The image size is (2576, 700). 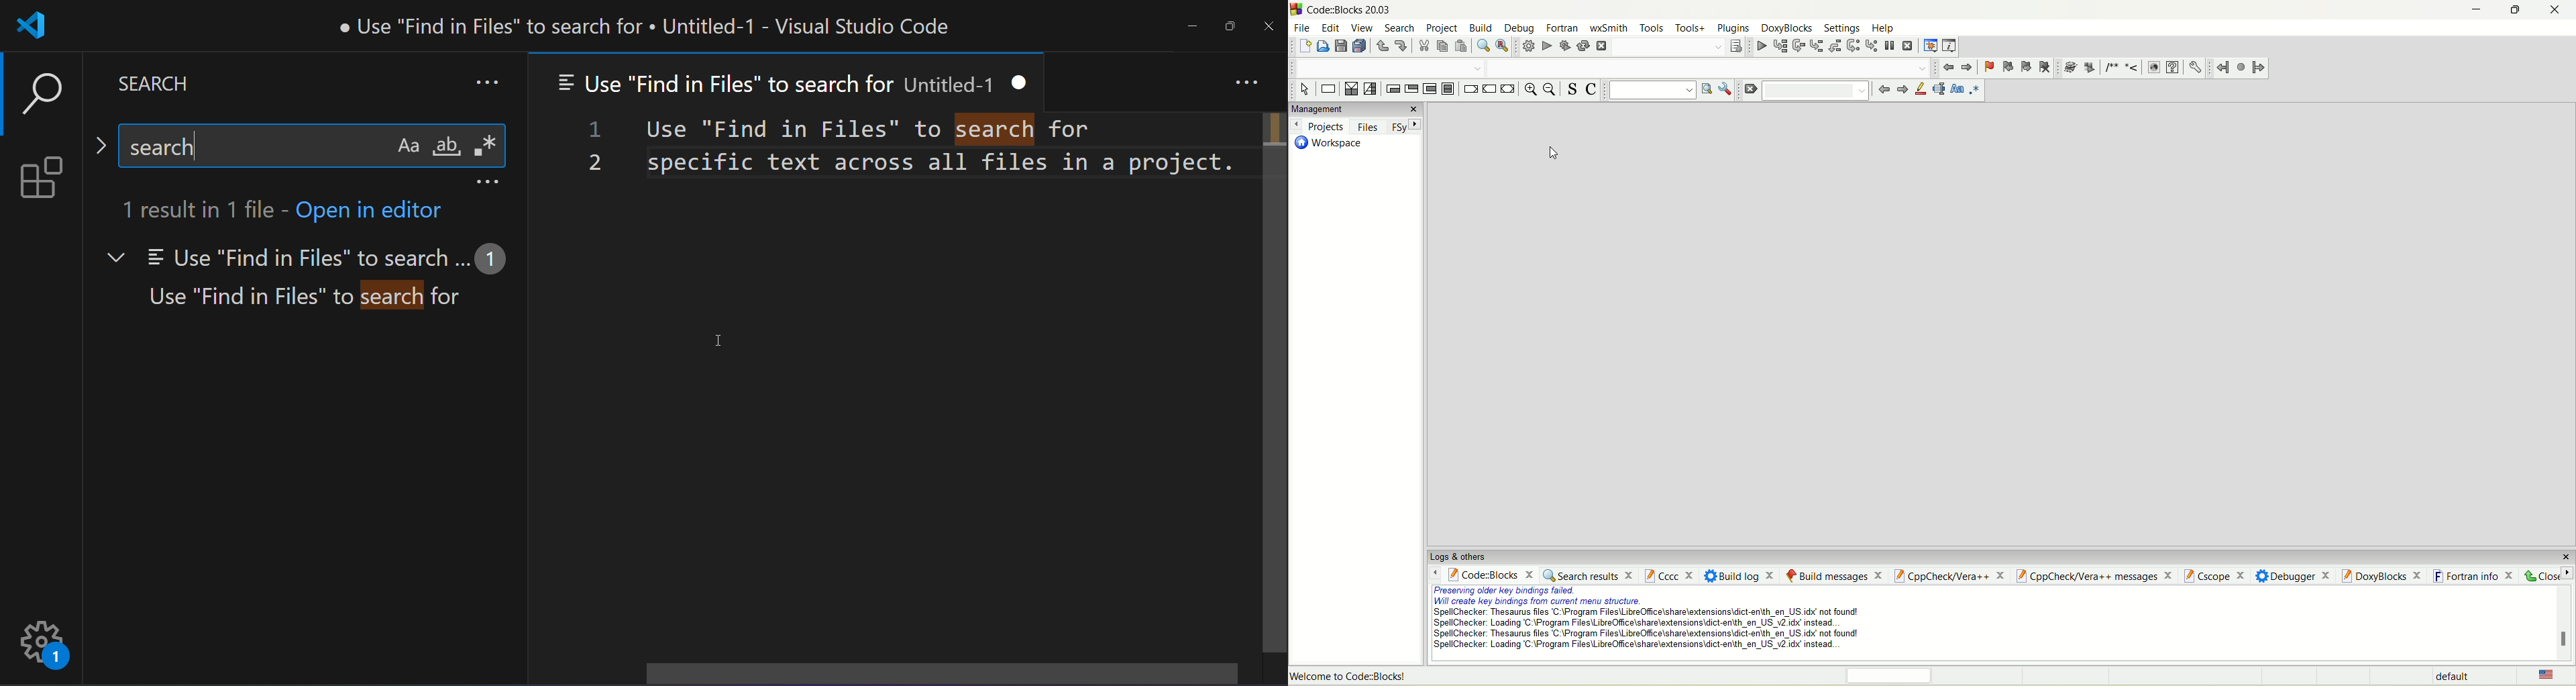 I want to click on cut, so click(x=1423, y=47).